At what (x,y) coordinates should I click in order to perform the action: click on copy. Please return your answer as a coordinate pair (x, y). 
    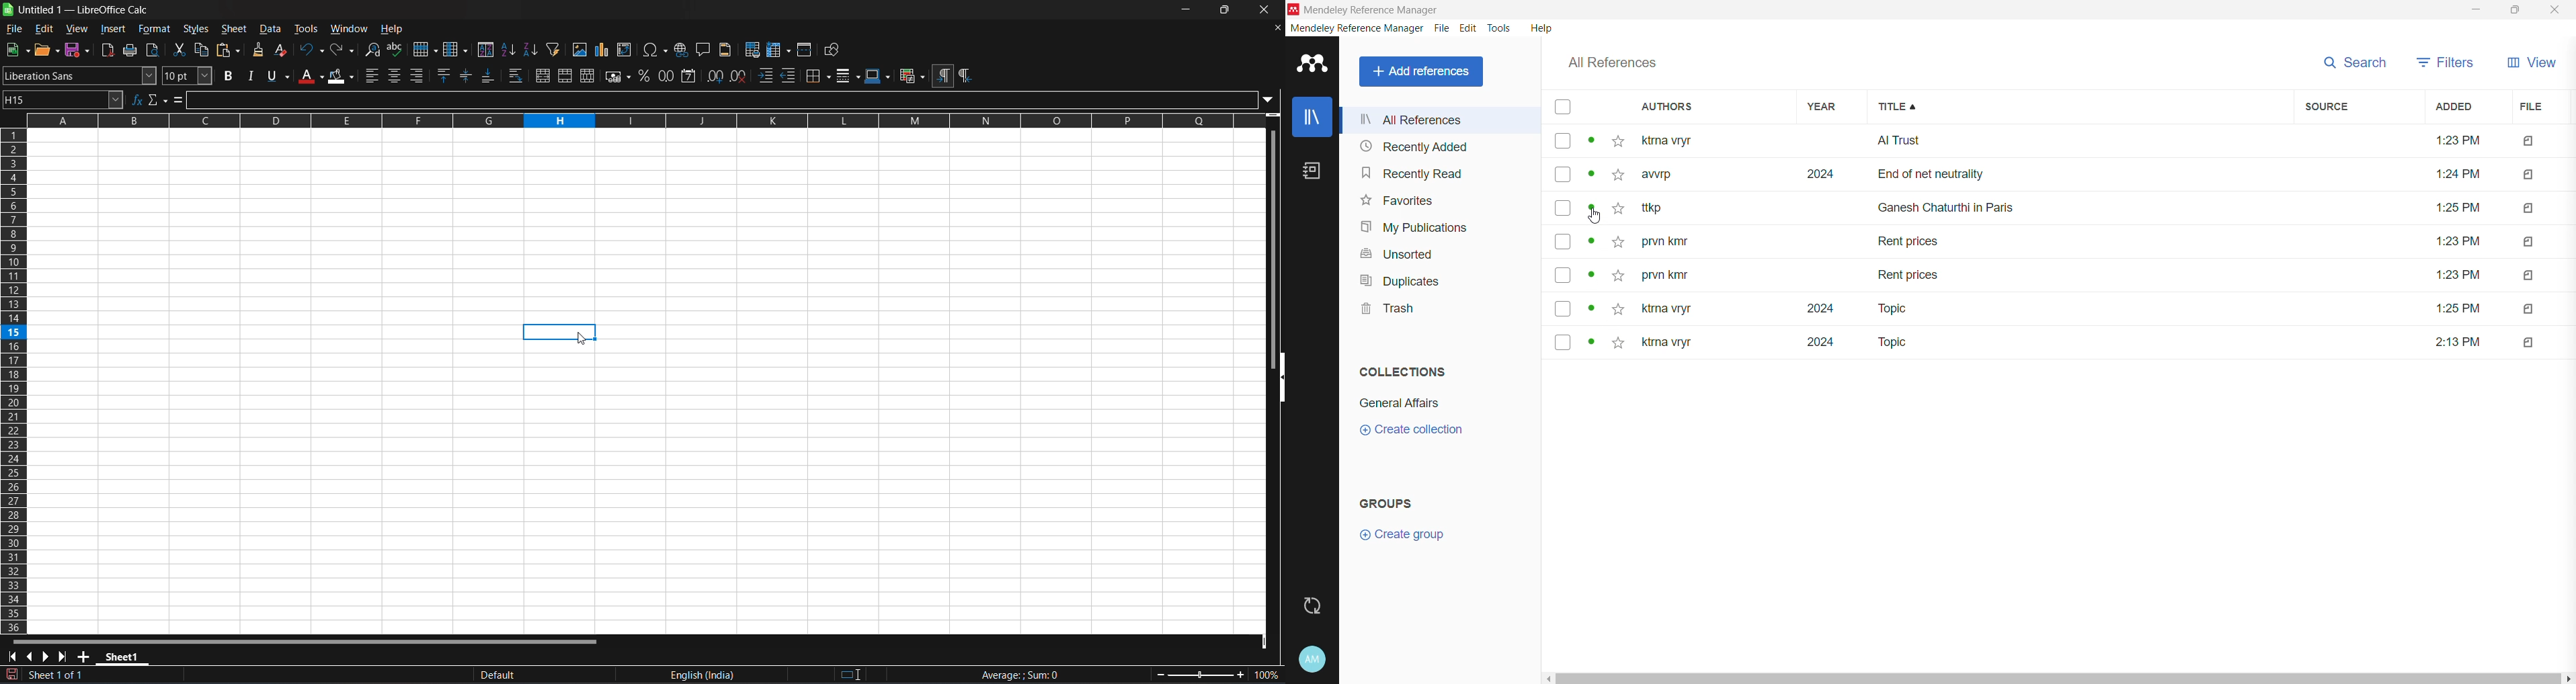
    Looking at the image, I should click on (202, 50).